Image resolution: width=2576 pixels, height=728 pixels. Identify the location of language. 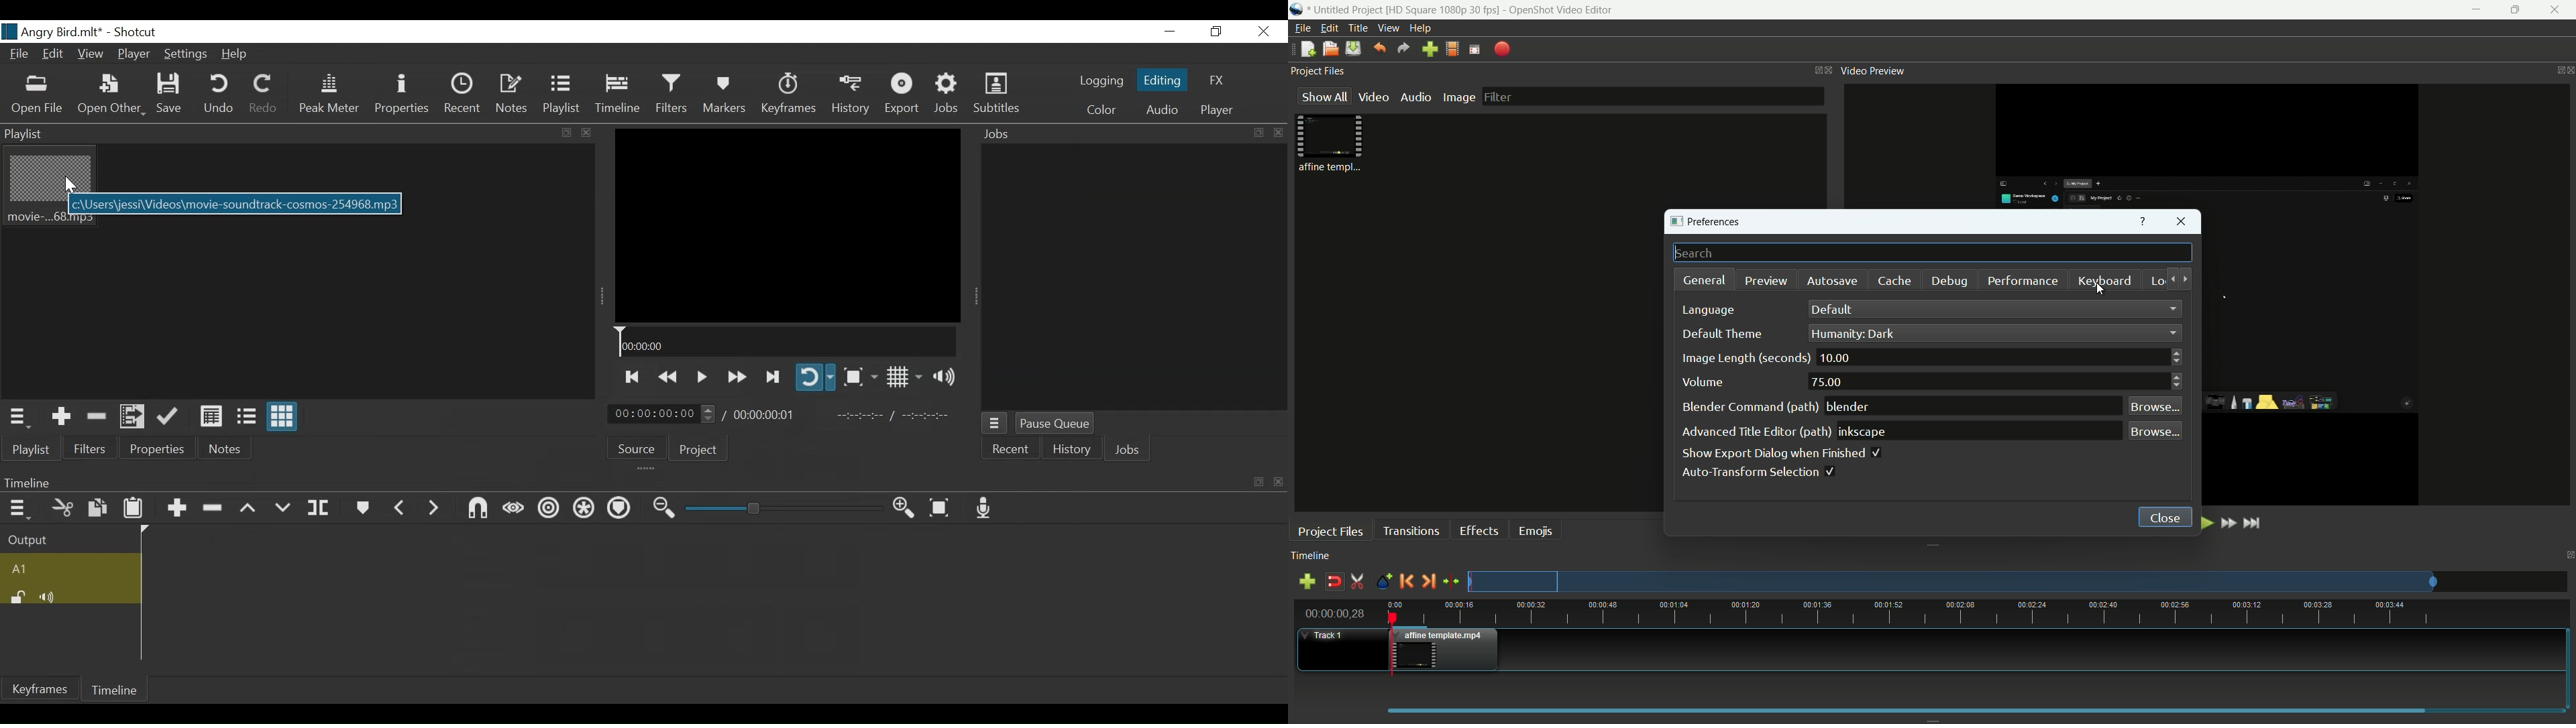
(1711, 310).